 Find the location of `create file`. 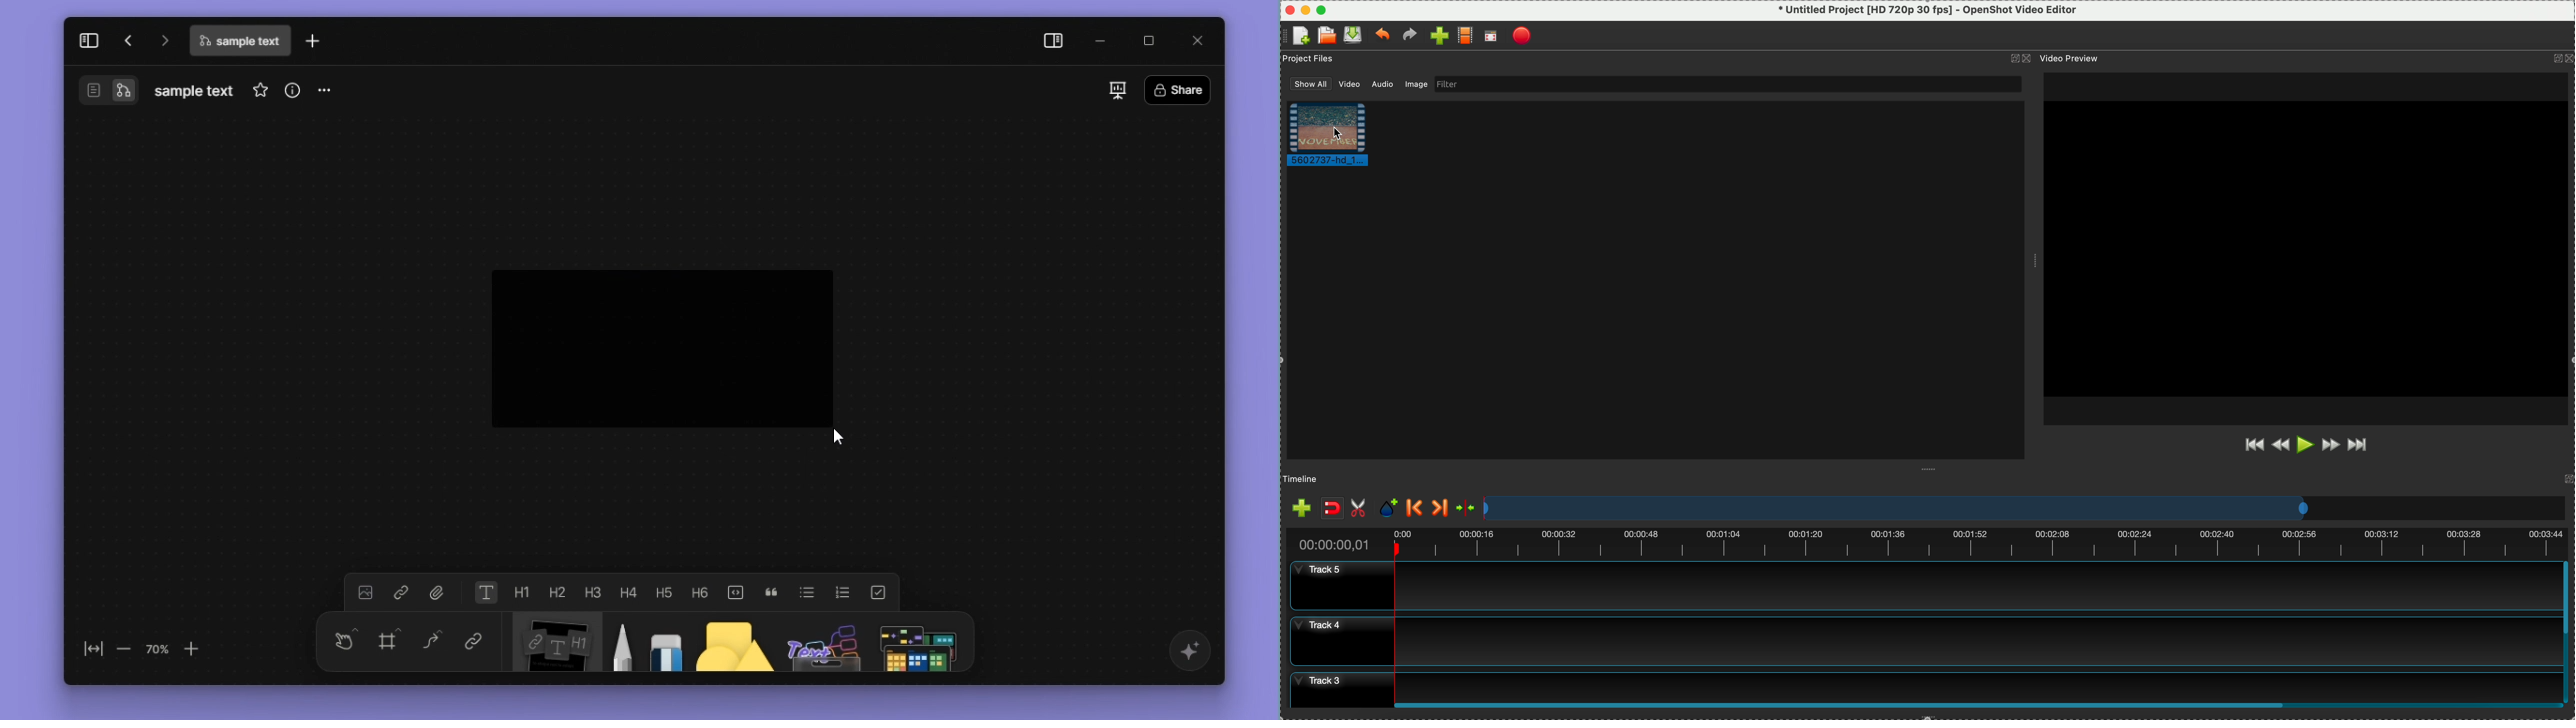

create file is located at coordinates (1299, 36).